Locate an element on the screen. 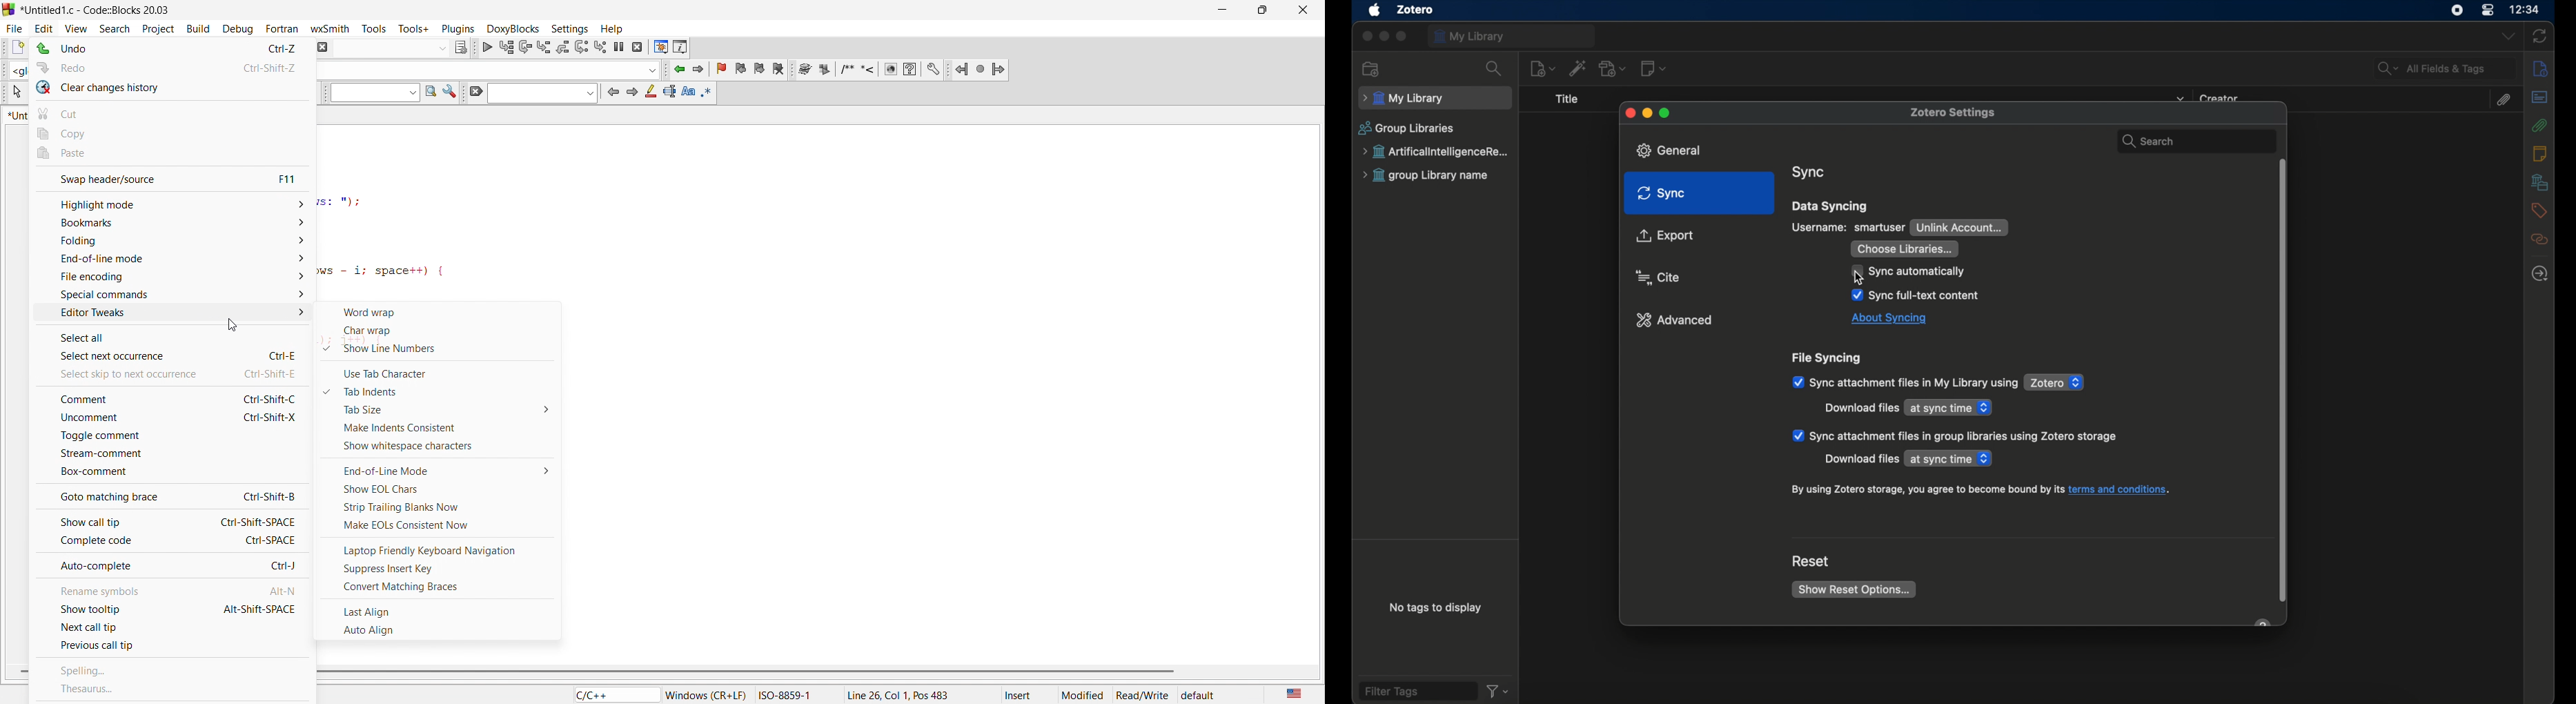 This screenshot has height=728, width=2576. sync is located at coordinates (1809, 173).